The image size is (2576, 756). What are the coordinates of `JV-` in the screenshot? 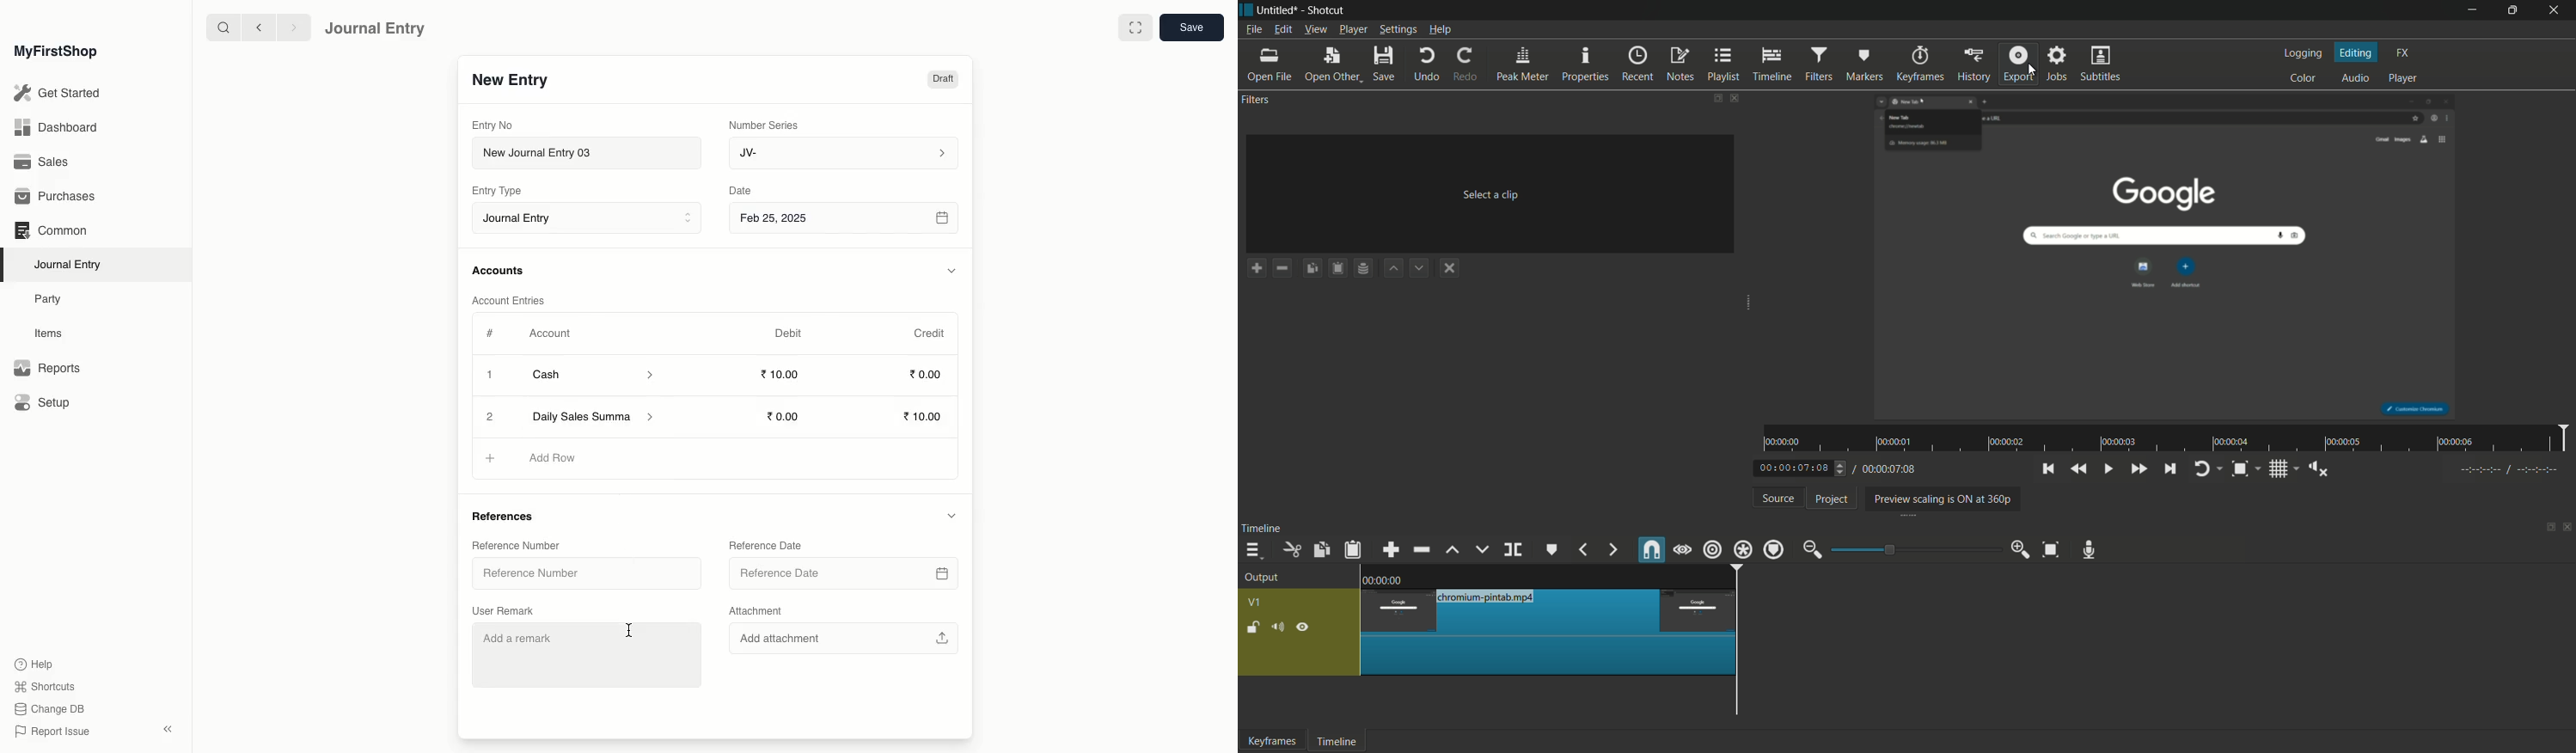 It's located at (841, 153).